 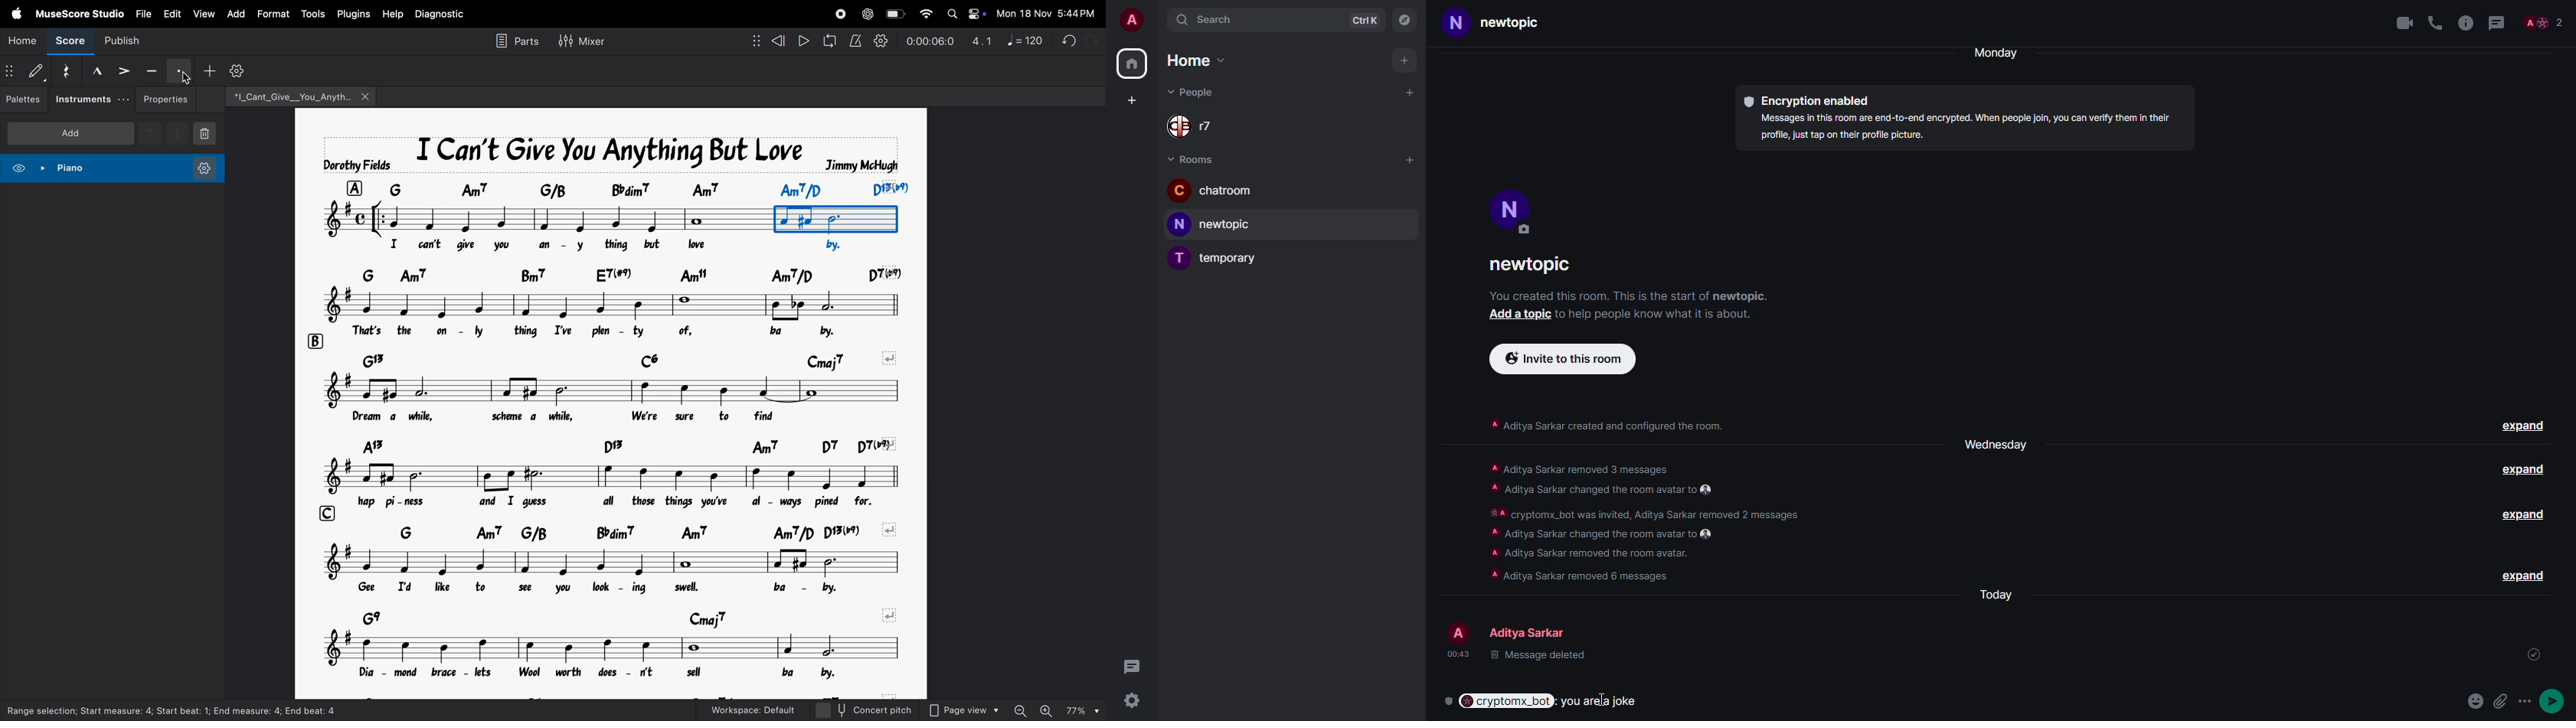 What do you see at coordinates (241, 69) in the screenshot?
I see ` customize toolbar` at bounding box center [241, 69].